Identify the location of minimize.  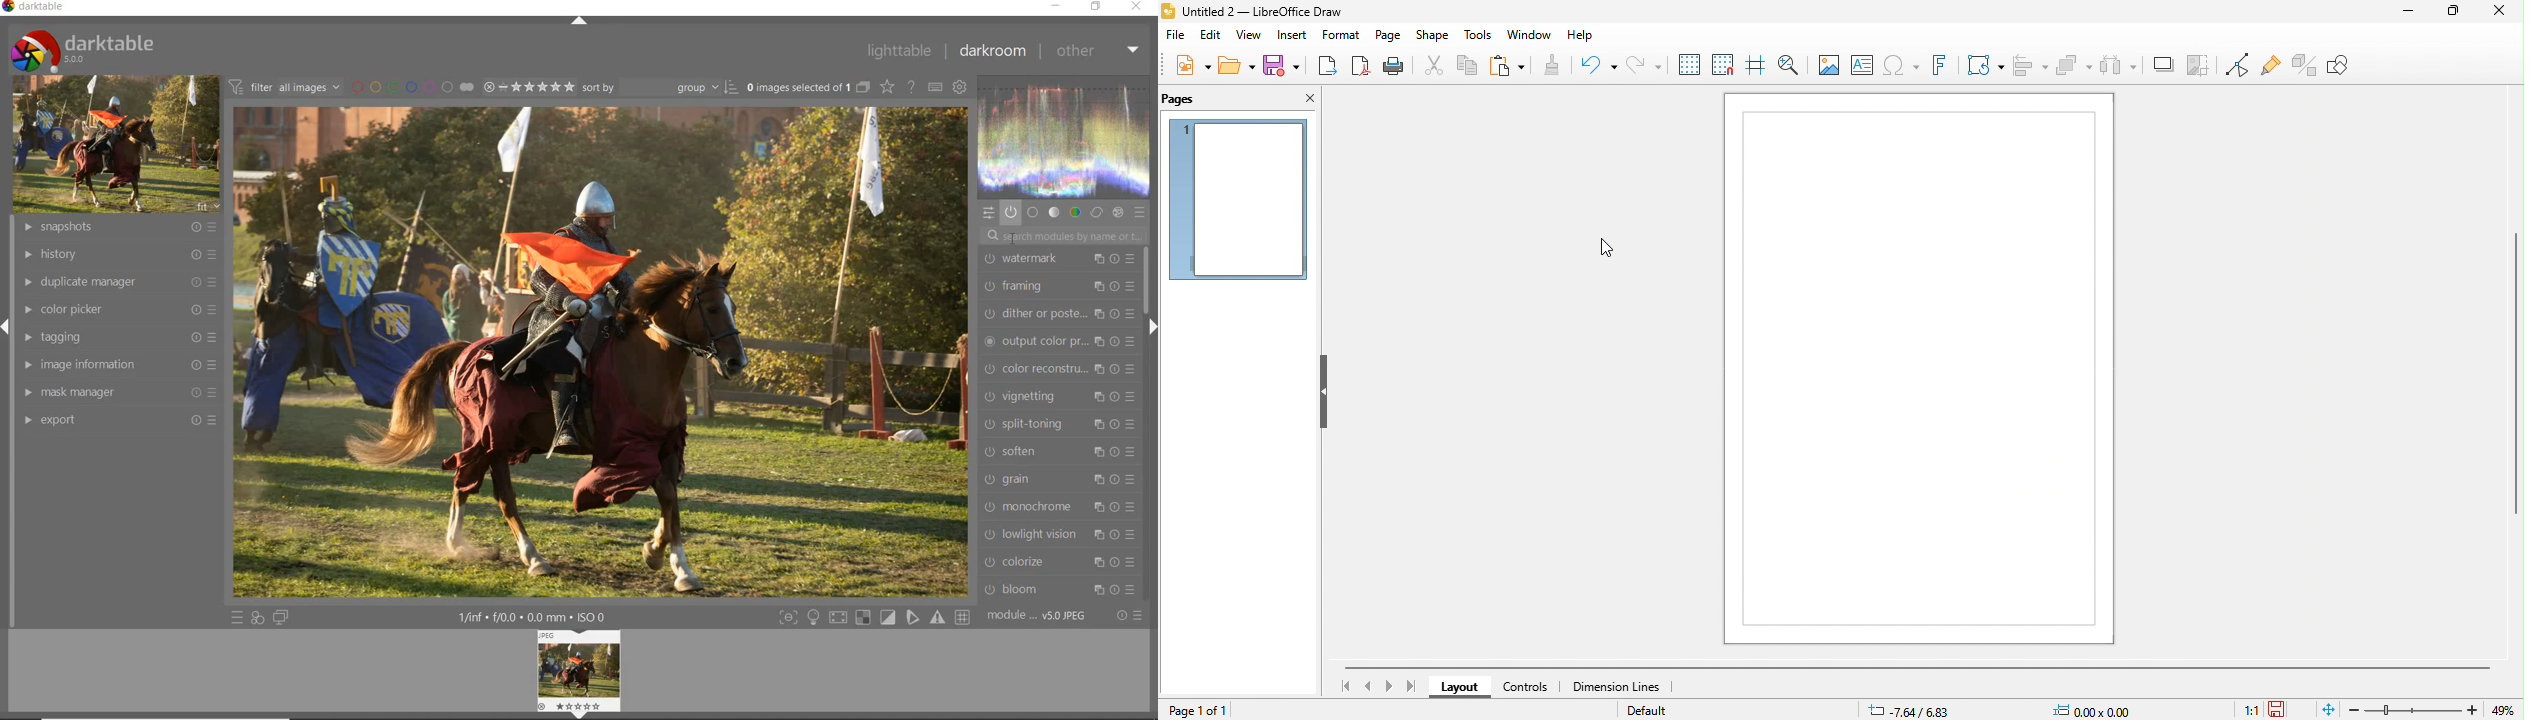
(2399, 19).